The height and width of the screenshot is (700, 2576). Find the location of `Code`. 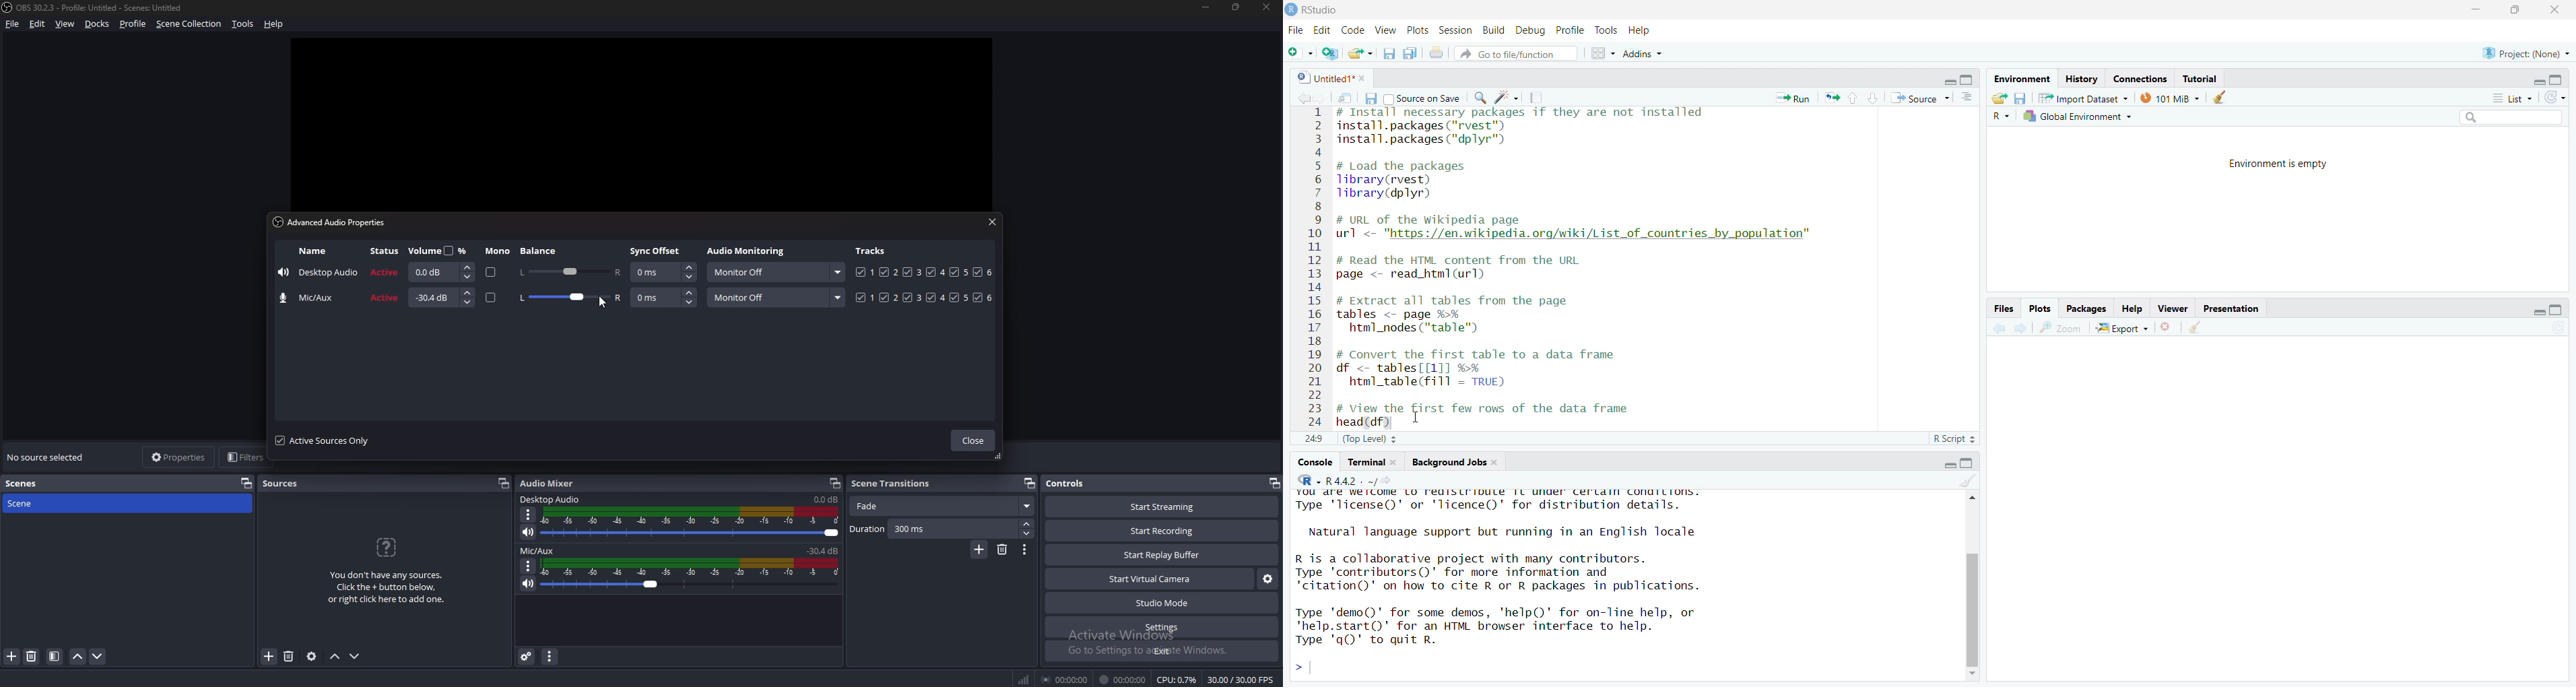

Code is located at coordinates (1352, 30).